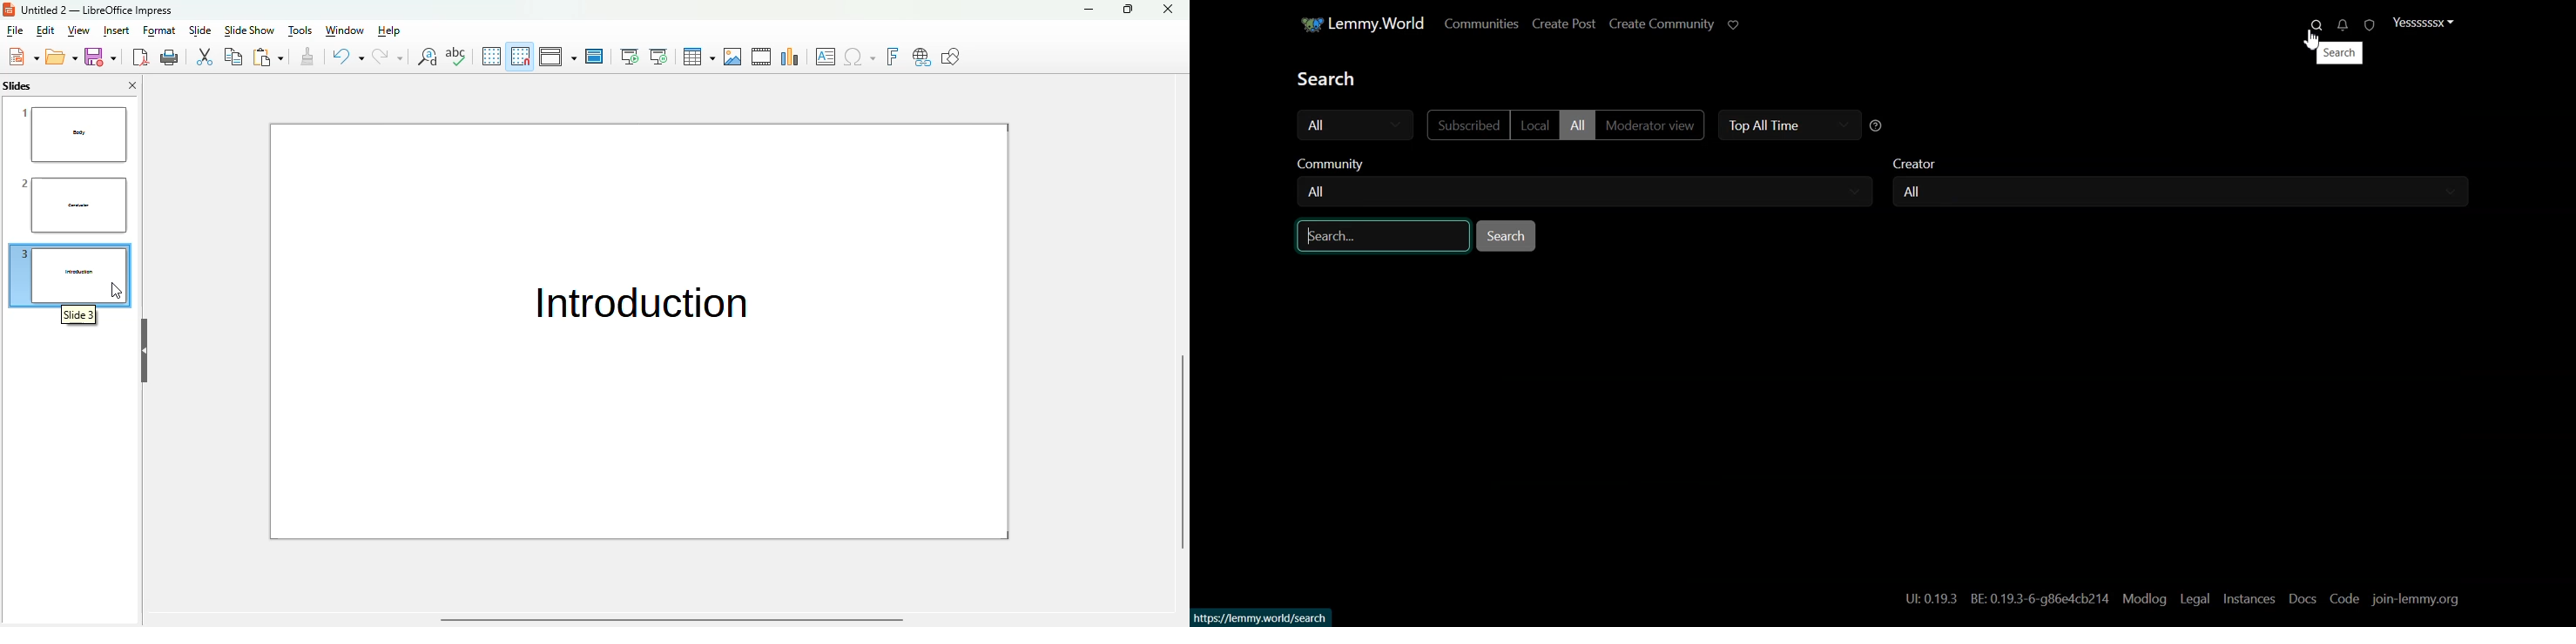  Describe the element at coordinates (2194, 599) in the screenshot. I see `Legal` at that location.